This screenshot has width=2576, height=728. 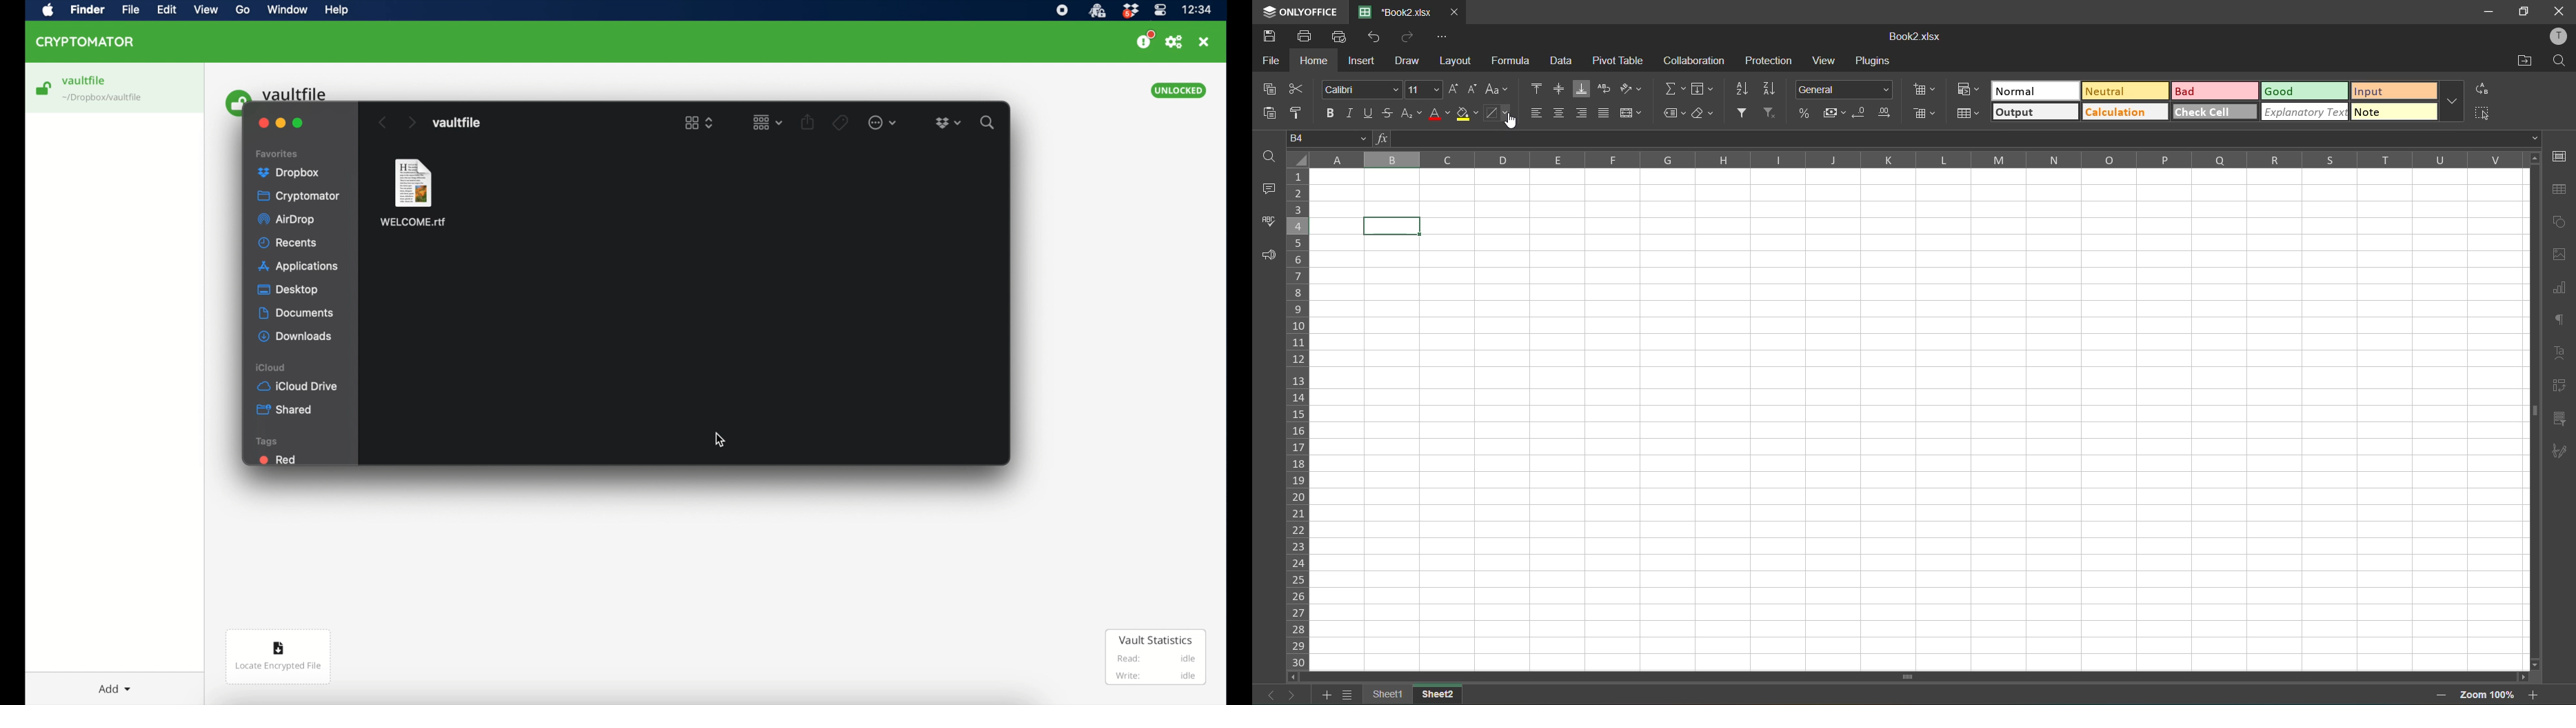 I want to click on draw, so click(x=1409, y=59).